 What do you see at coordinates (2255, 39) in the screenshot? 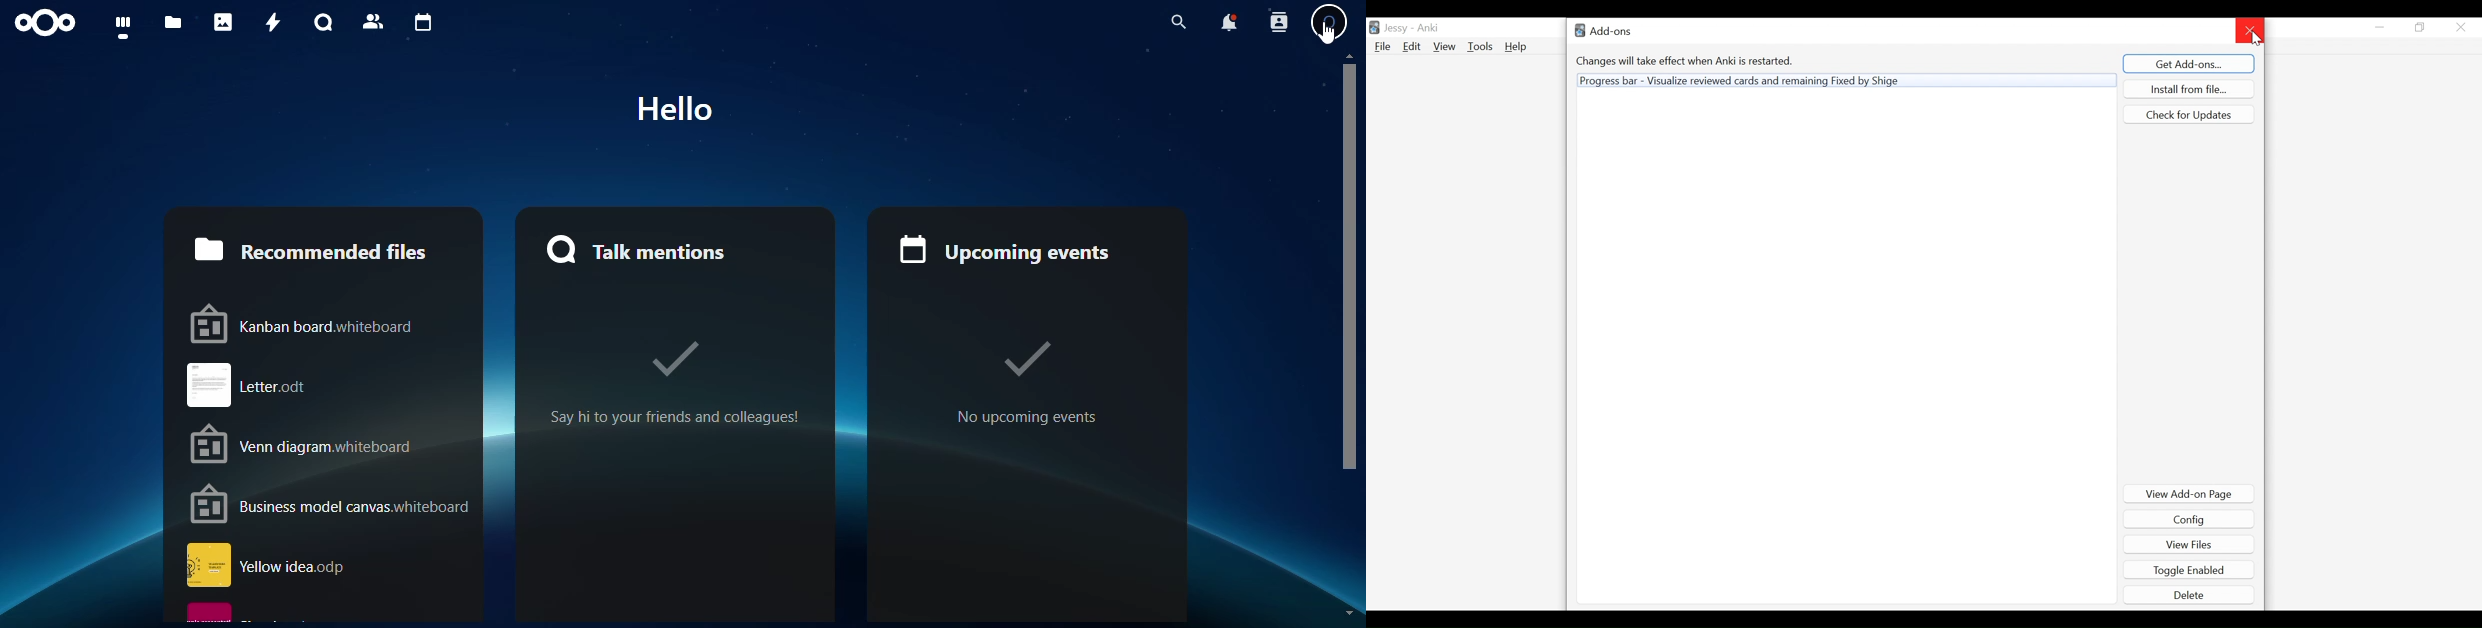
I see `Cursor` at bounding box center [2255, 39].